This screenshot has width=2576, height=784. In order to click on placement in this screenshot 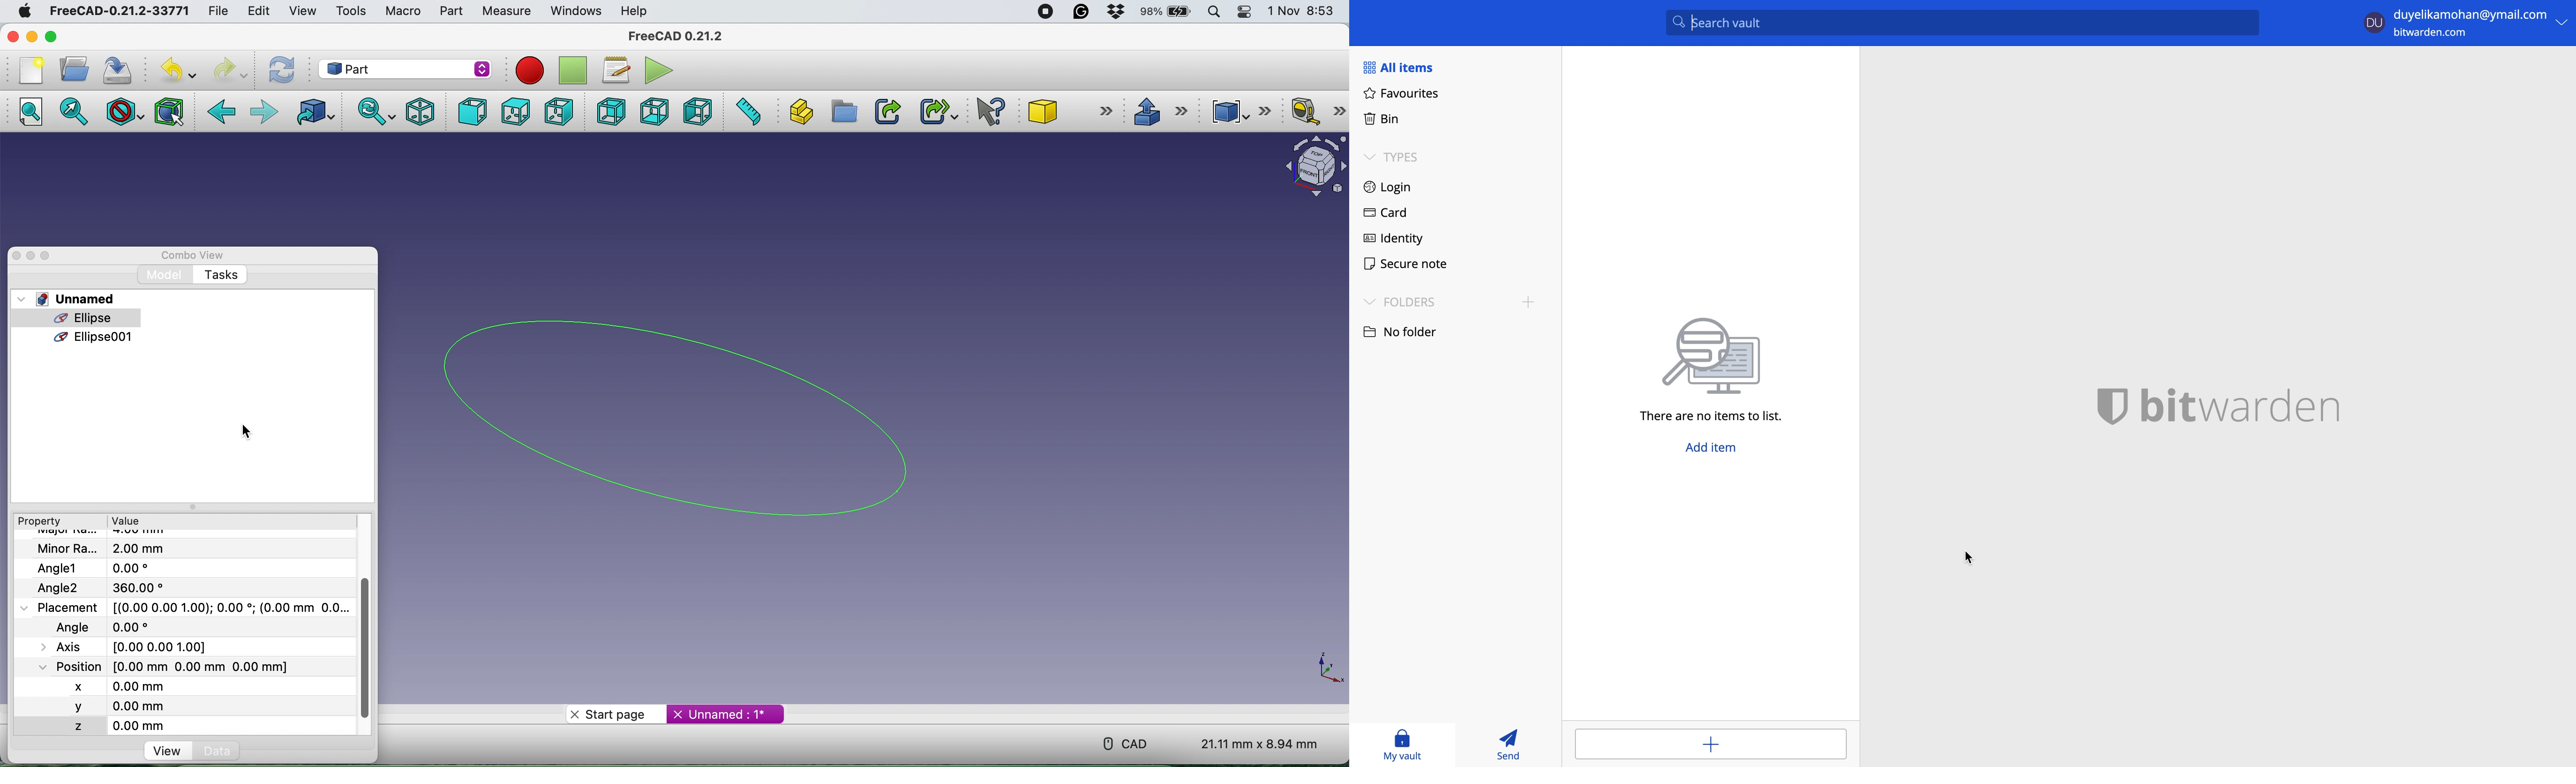, I will do `click(195, 608)`.